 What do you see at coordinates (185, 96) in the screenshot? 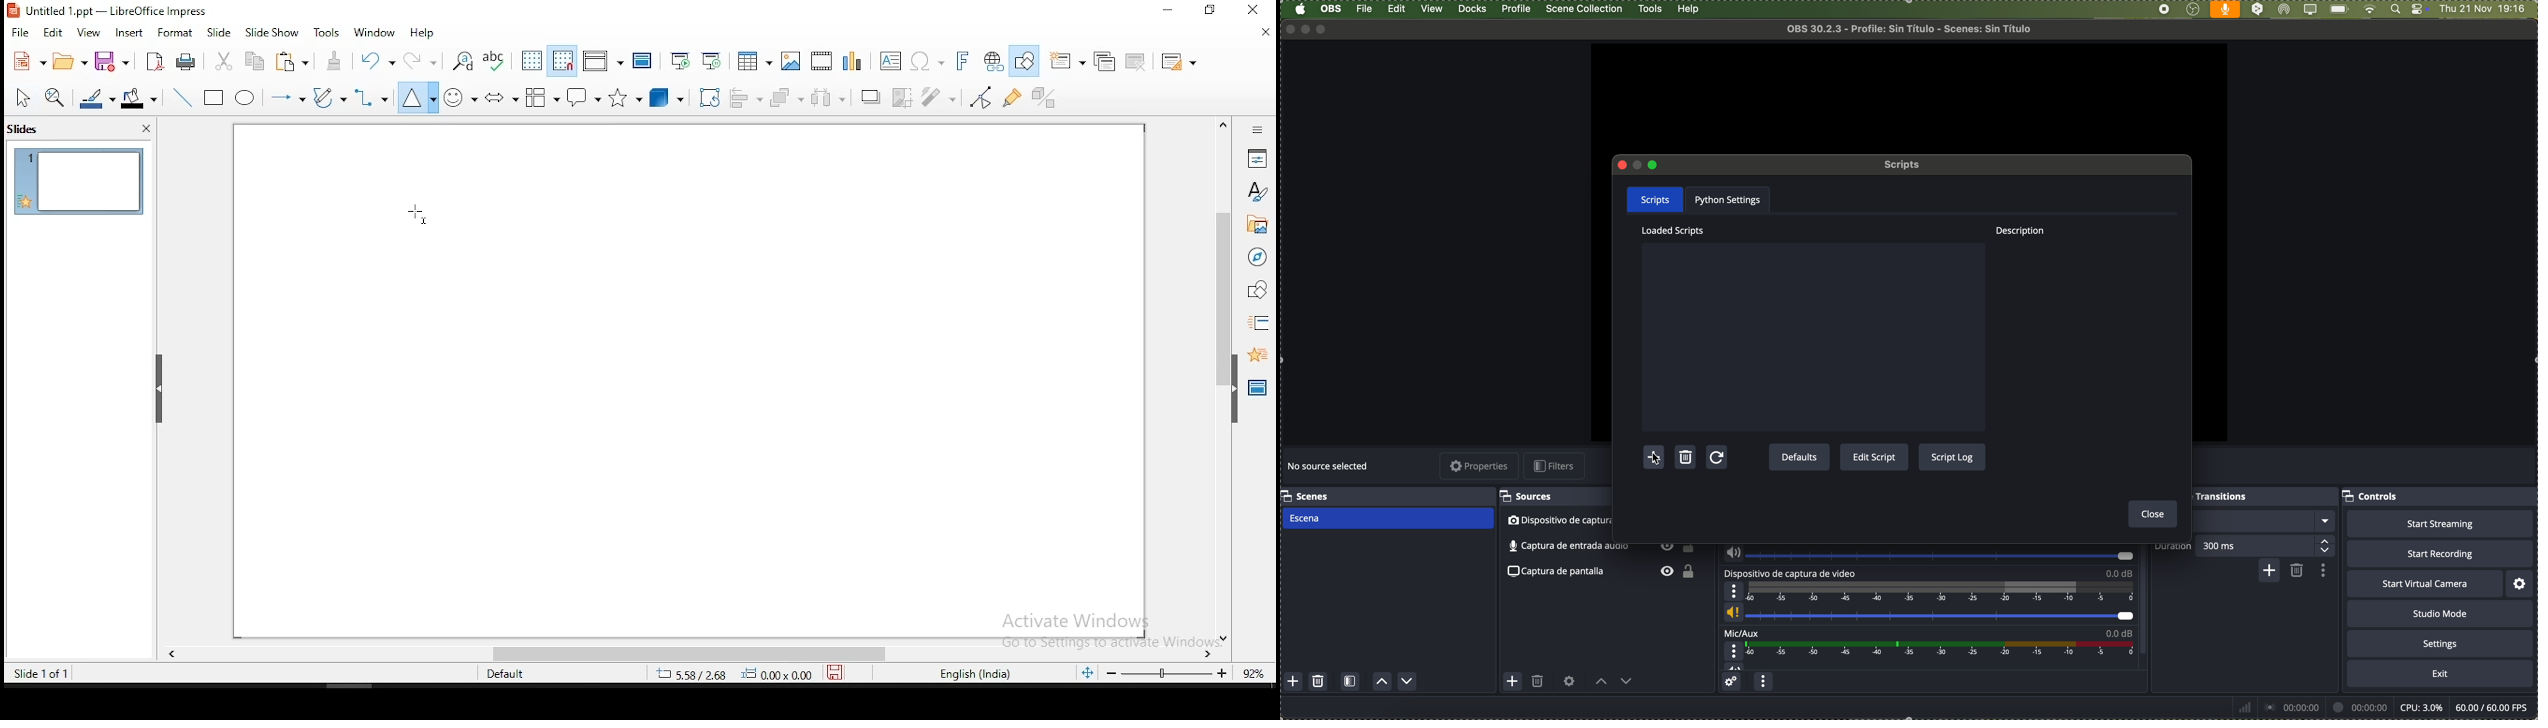
I see `line` at bounding box center [185, 96].